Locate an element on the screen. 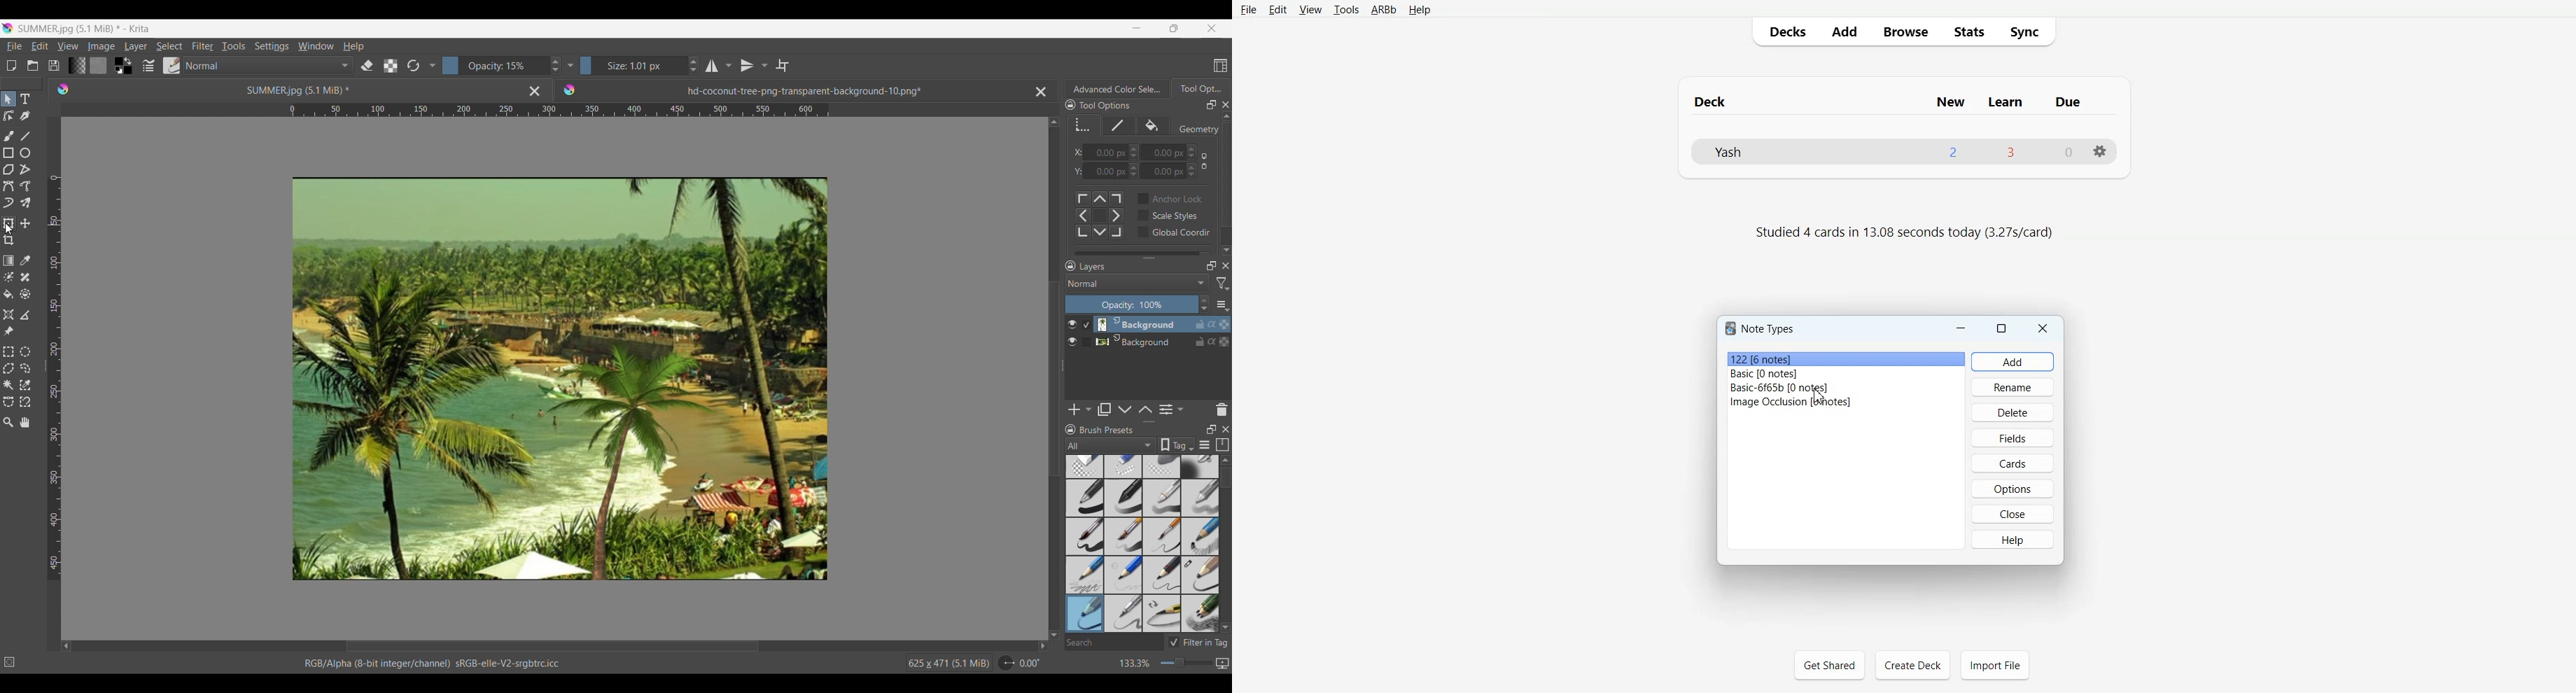  File is located at coordinates (1249, 10).